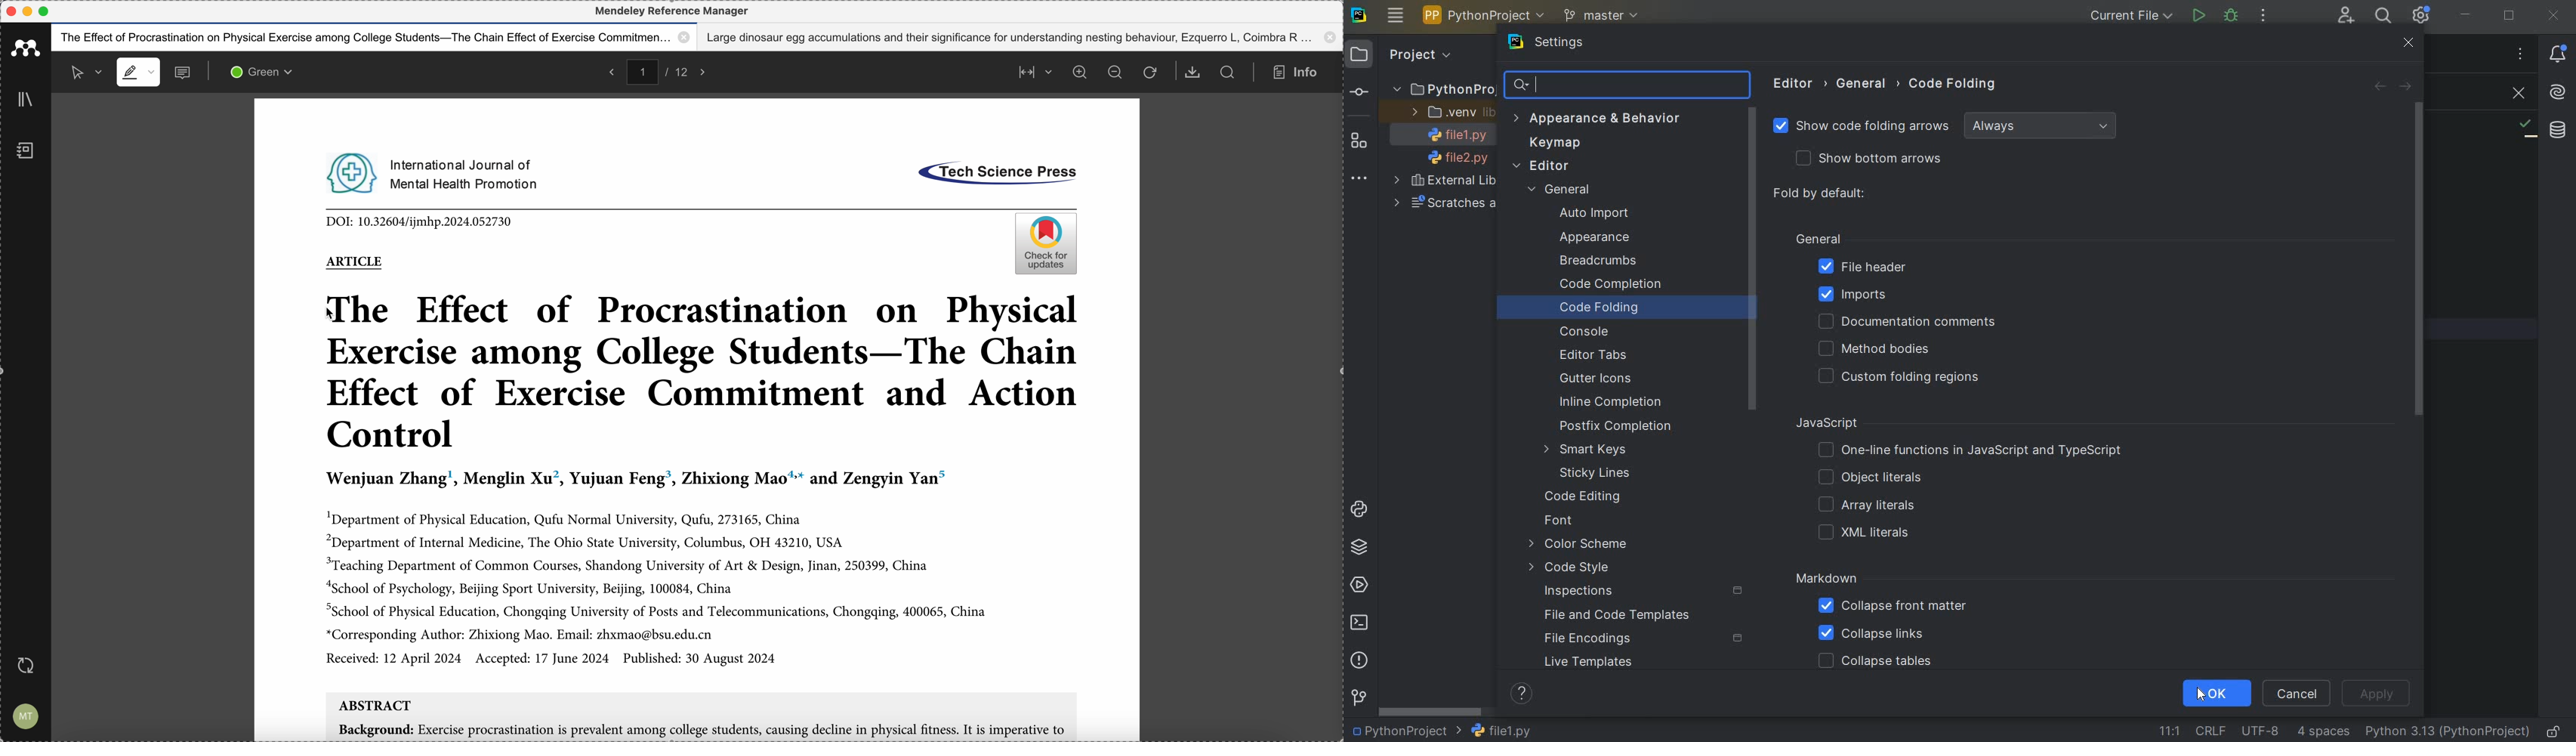 This screenshot has height=756, width=2576. I want to click on NOTIFICATIONS, so click(2558, 54).